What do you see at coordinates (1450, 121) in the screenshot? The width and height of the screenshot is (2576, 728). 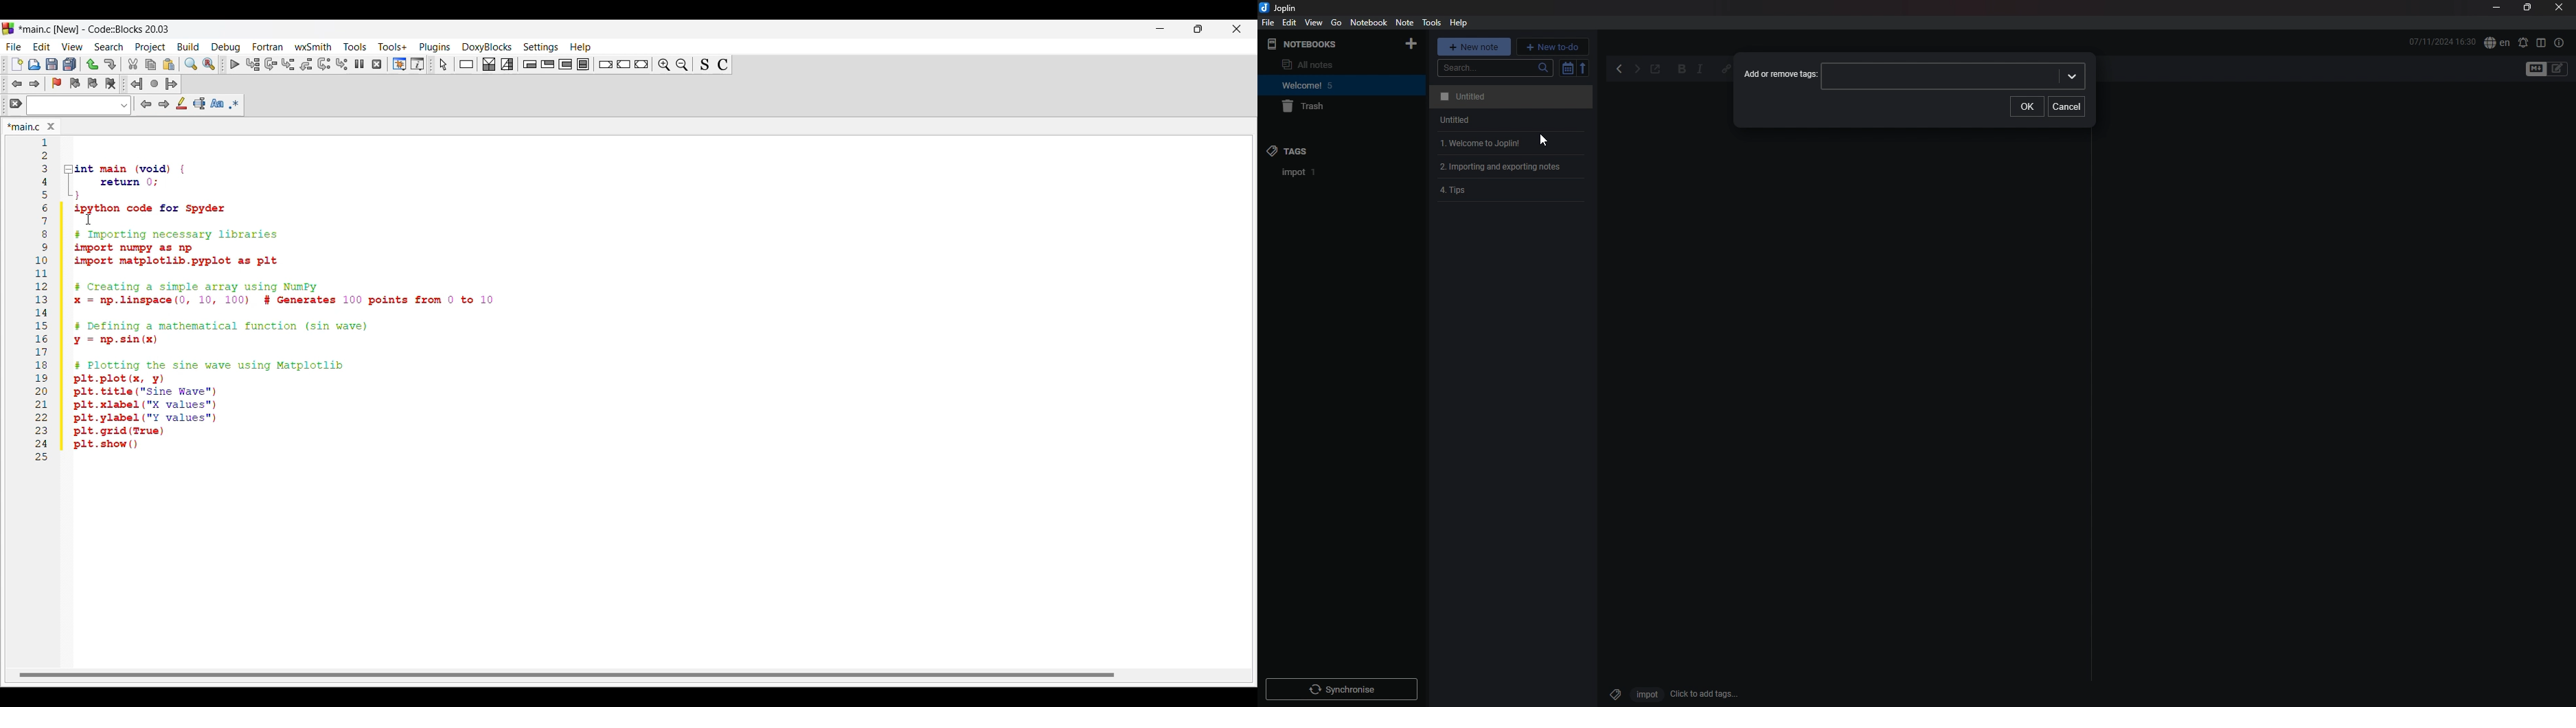 I see `Untitled` at bounding box center [1450, 121].